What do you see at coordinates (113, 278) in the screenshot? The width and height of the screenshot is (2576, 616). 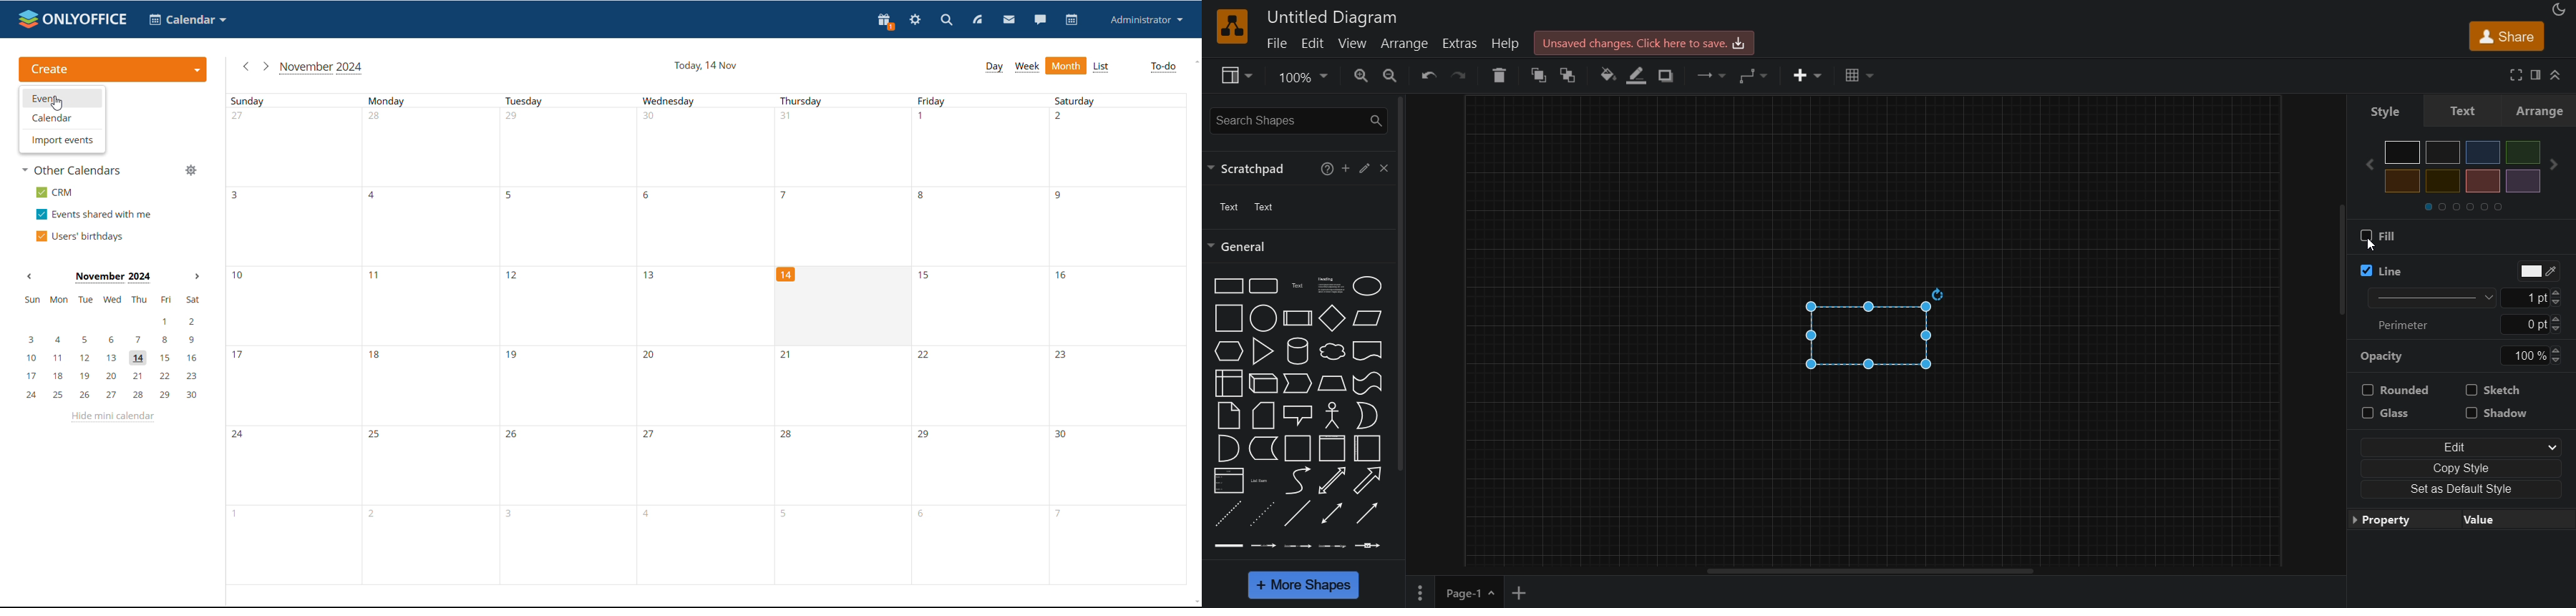 I see `Month on display` at bounding box center [113, 278].